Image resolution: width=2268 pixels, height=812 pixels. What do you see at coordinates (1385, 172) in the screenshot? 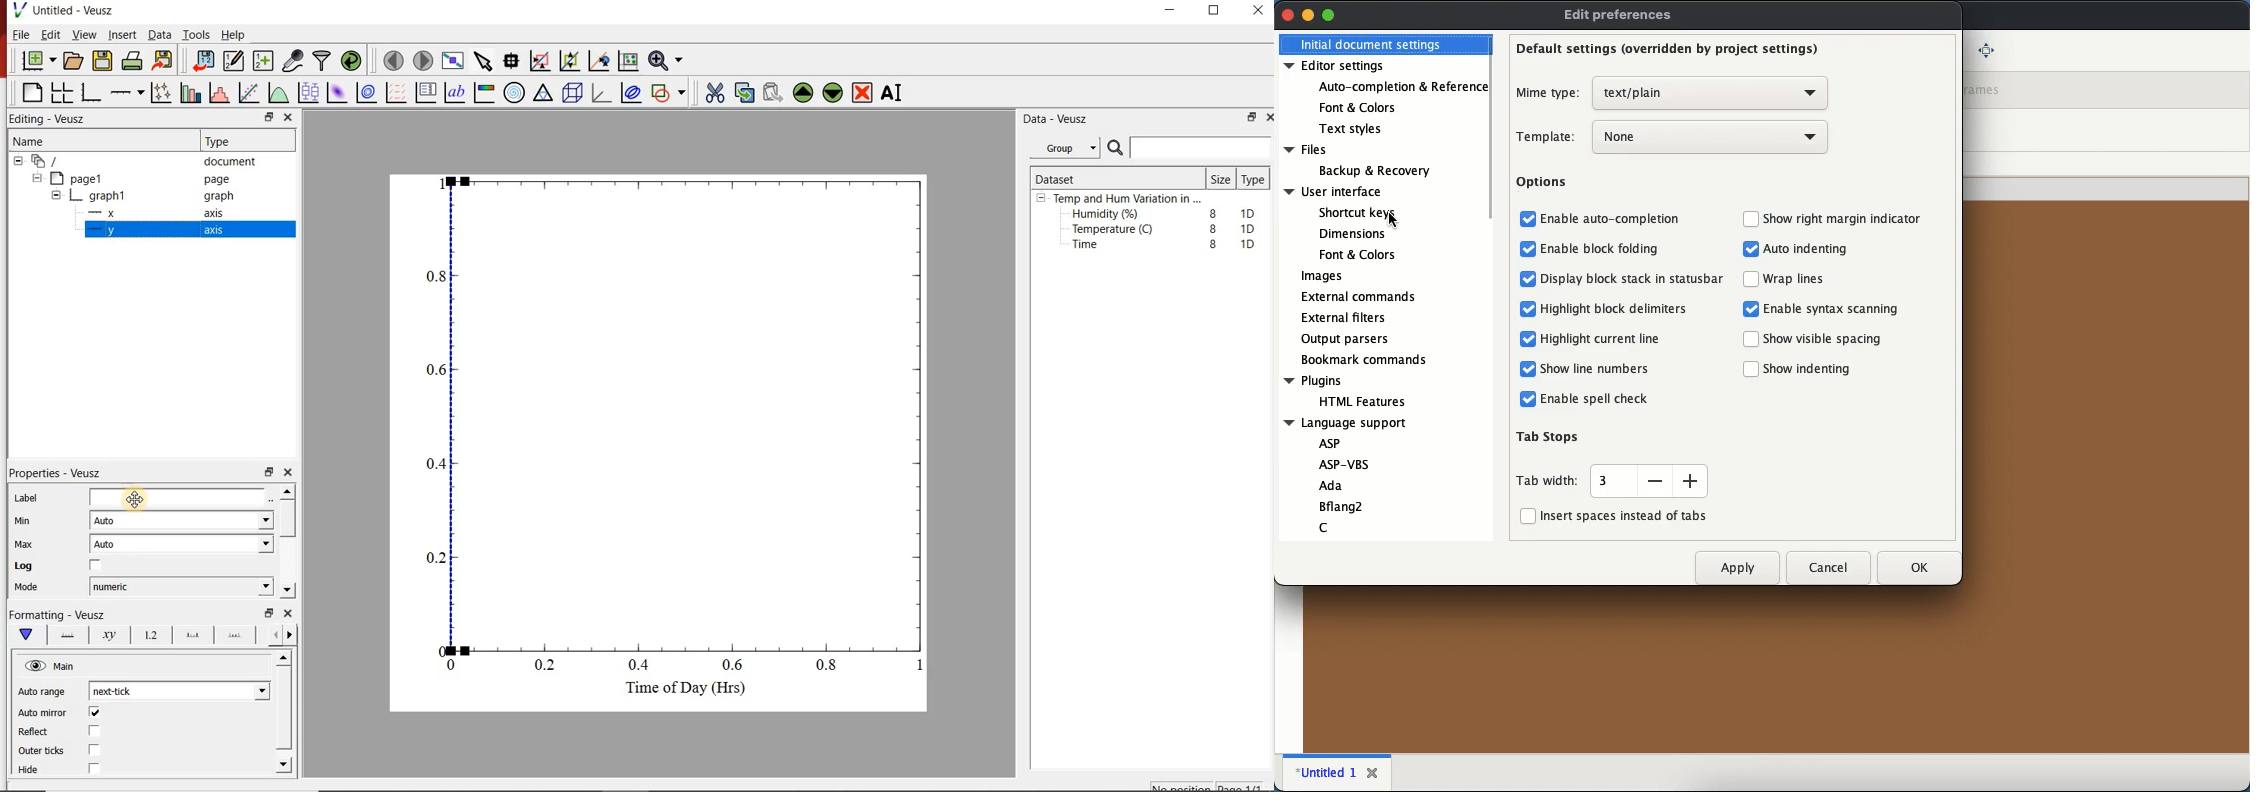
I see `Backup & Recovery` at bounding box center [1385, 172].